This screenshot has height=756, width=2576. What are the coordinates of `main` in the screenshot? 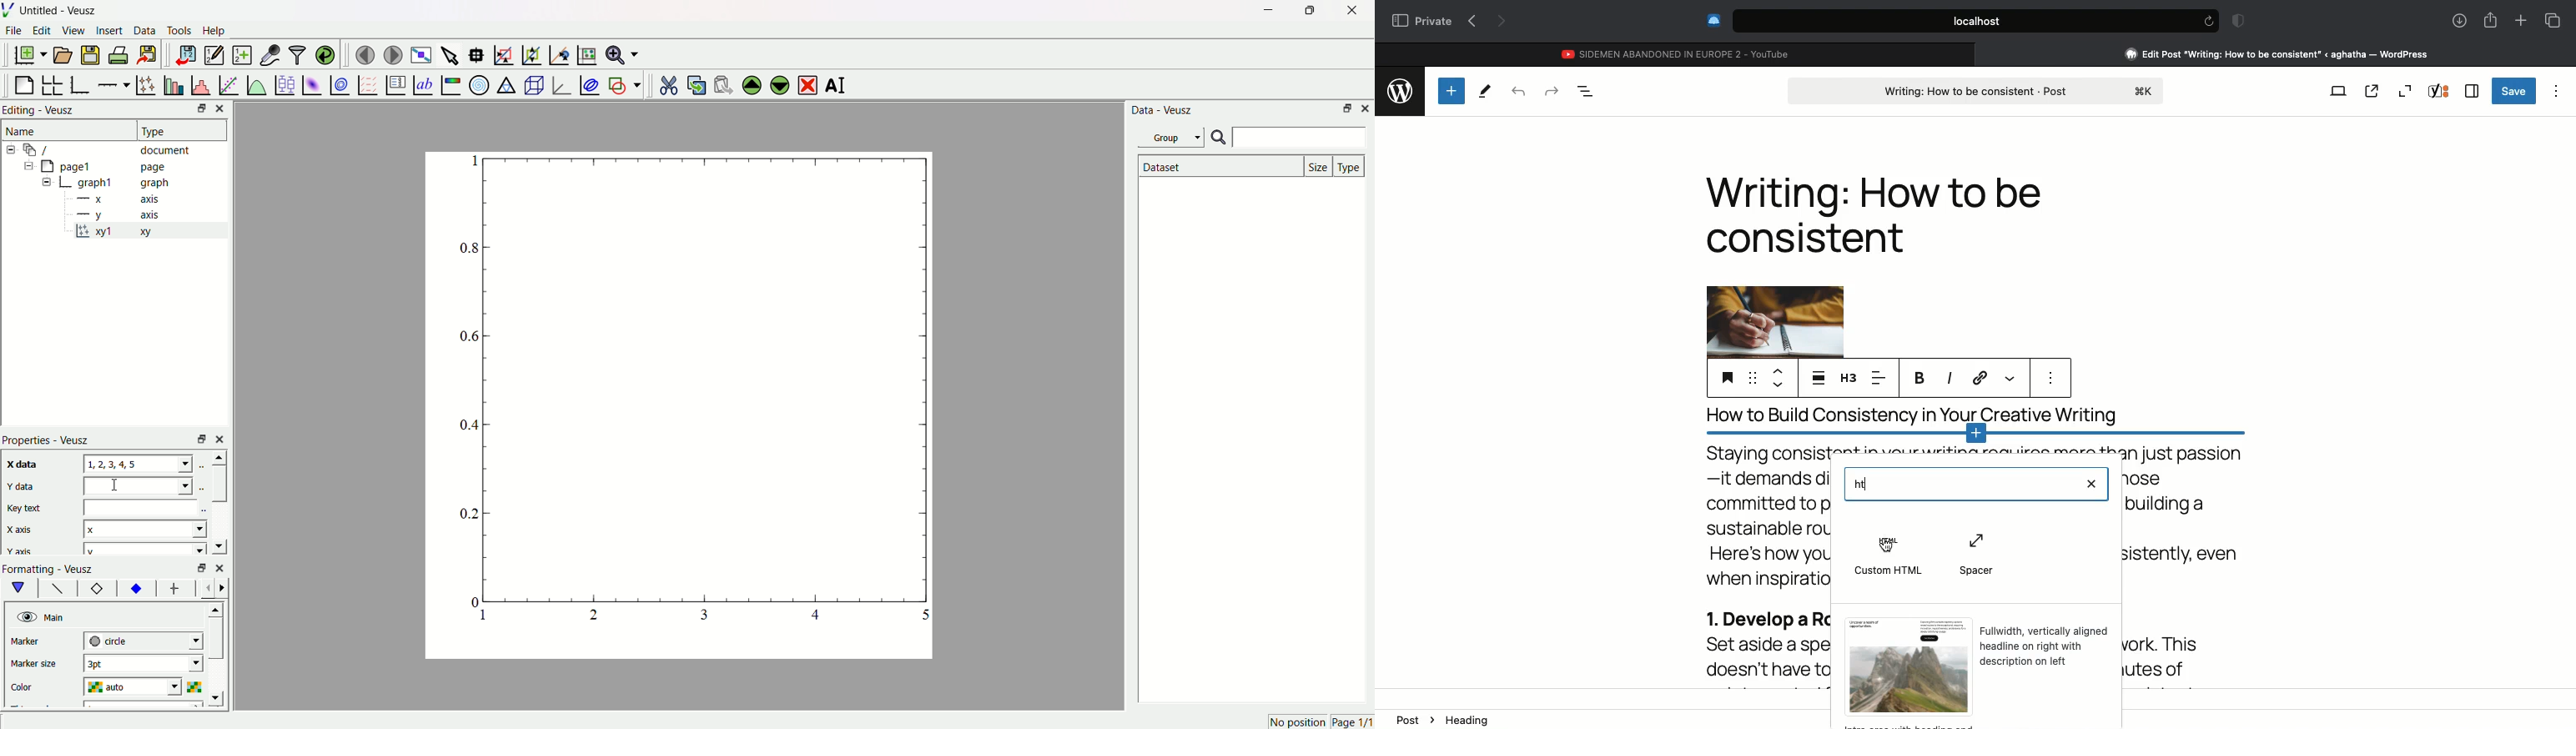 It's located at (21, 588).